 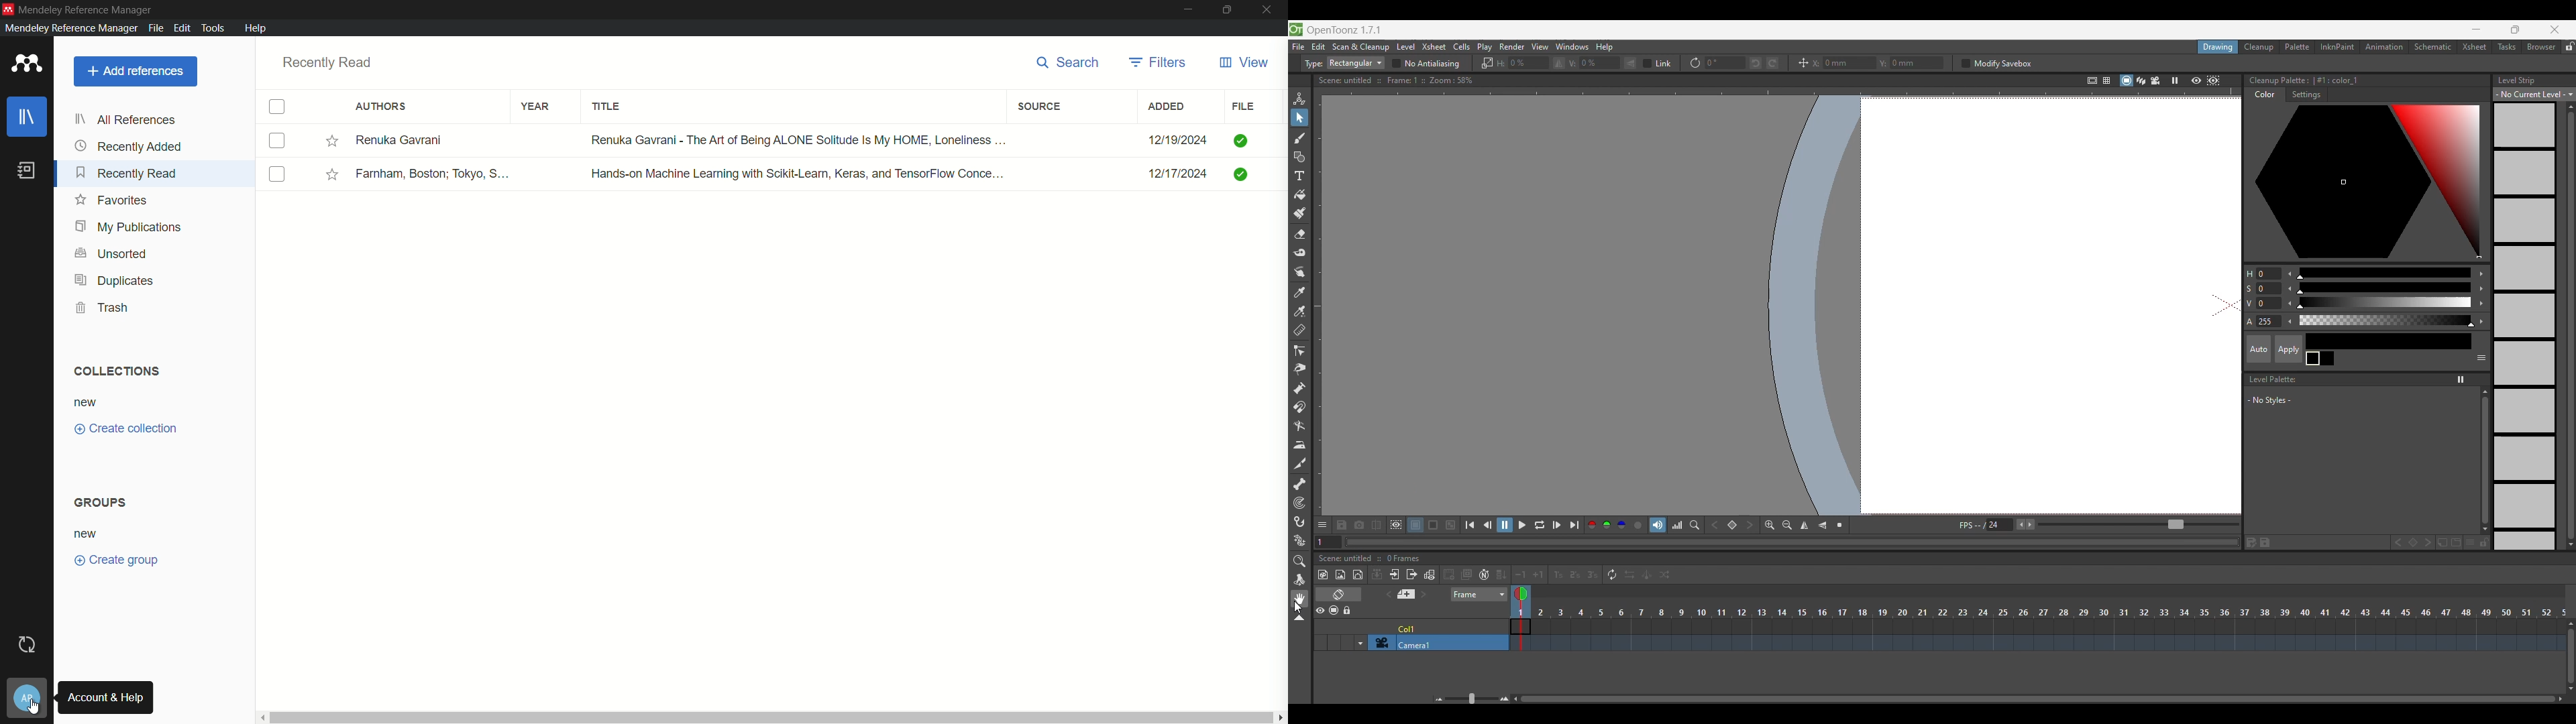 I want to click on Scan and cleanup, so click(x=1361, y=47).